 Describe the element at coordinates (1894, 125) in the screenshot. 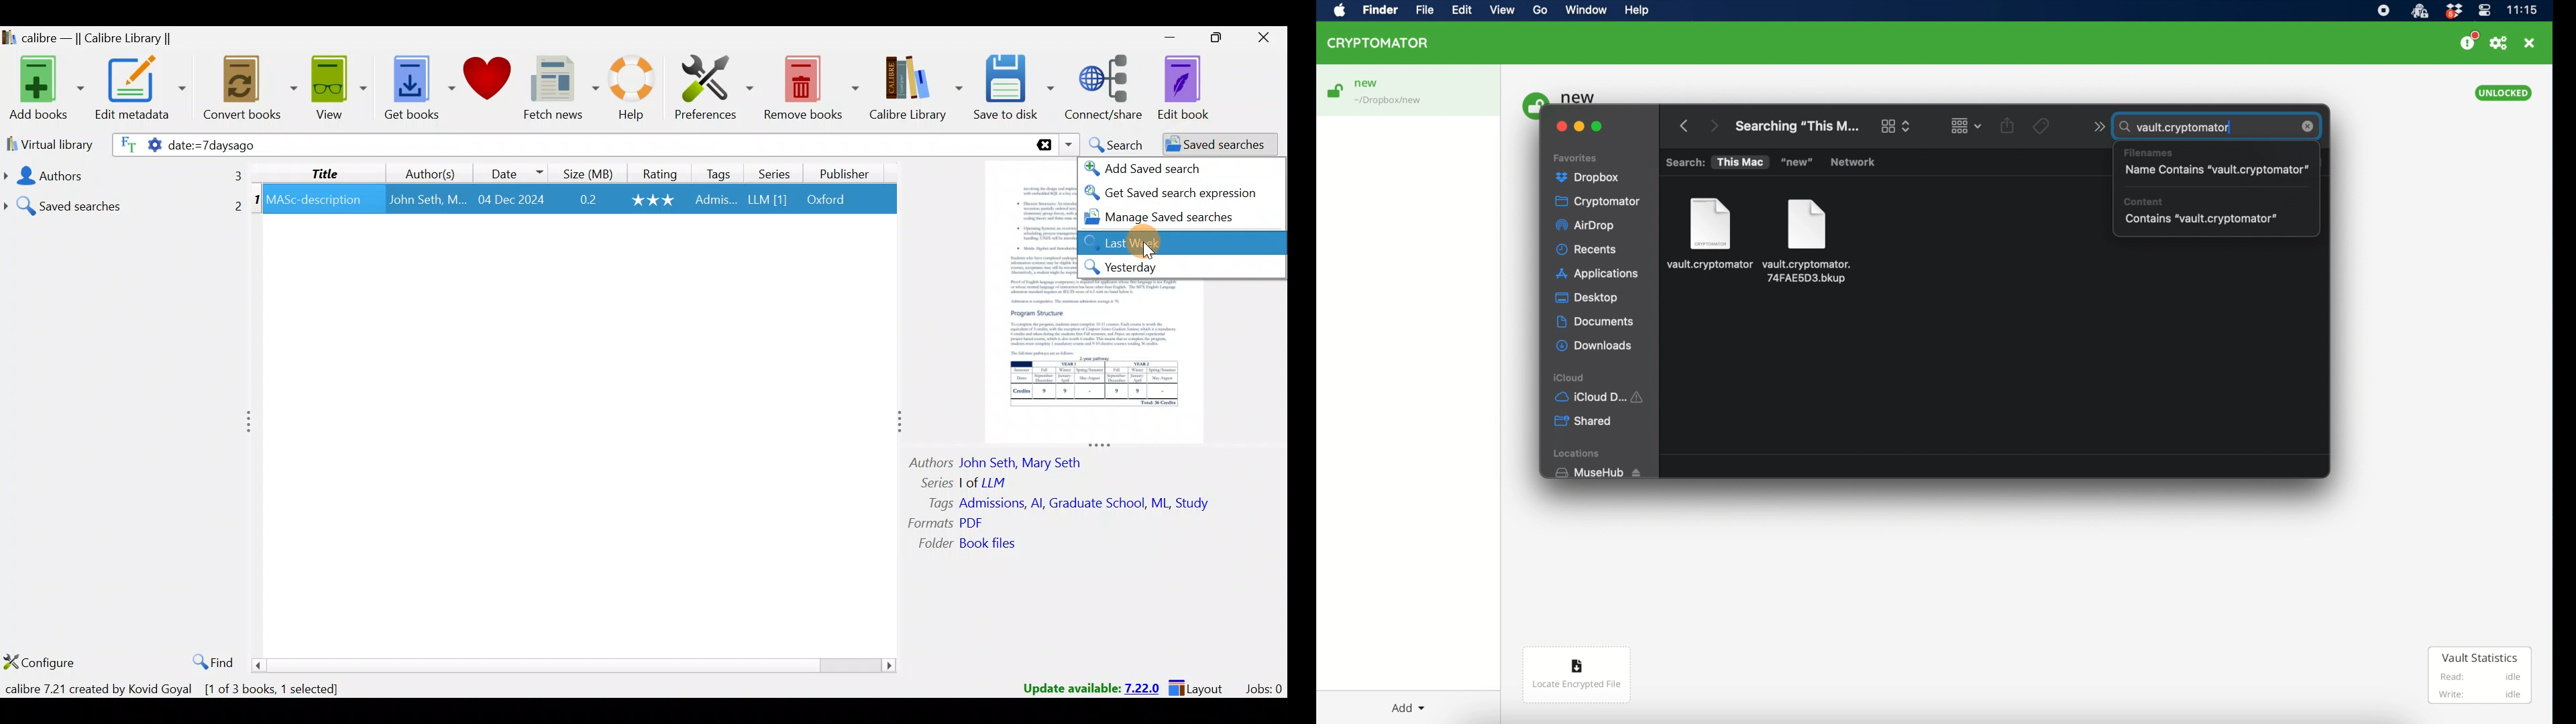

I see `view options` at that location.